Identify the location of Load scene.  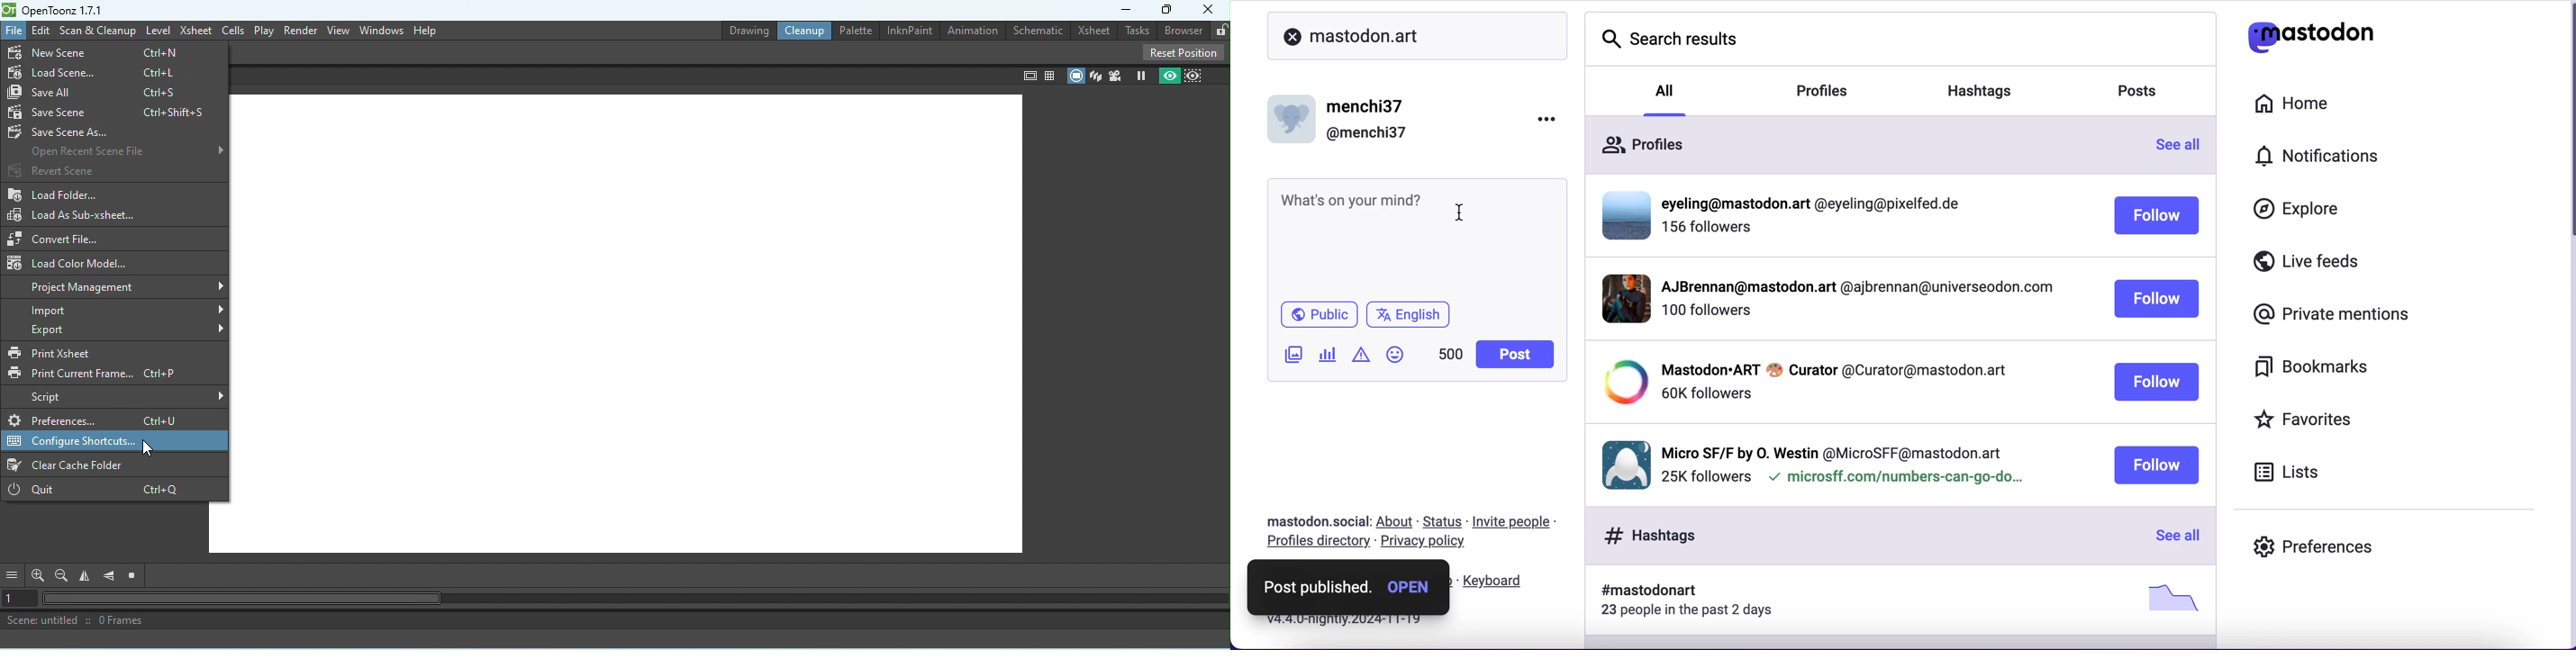
(95, 70).